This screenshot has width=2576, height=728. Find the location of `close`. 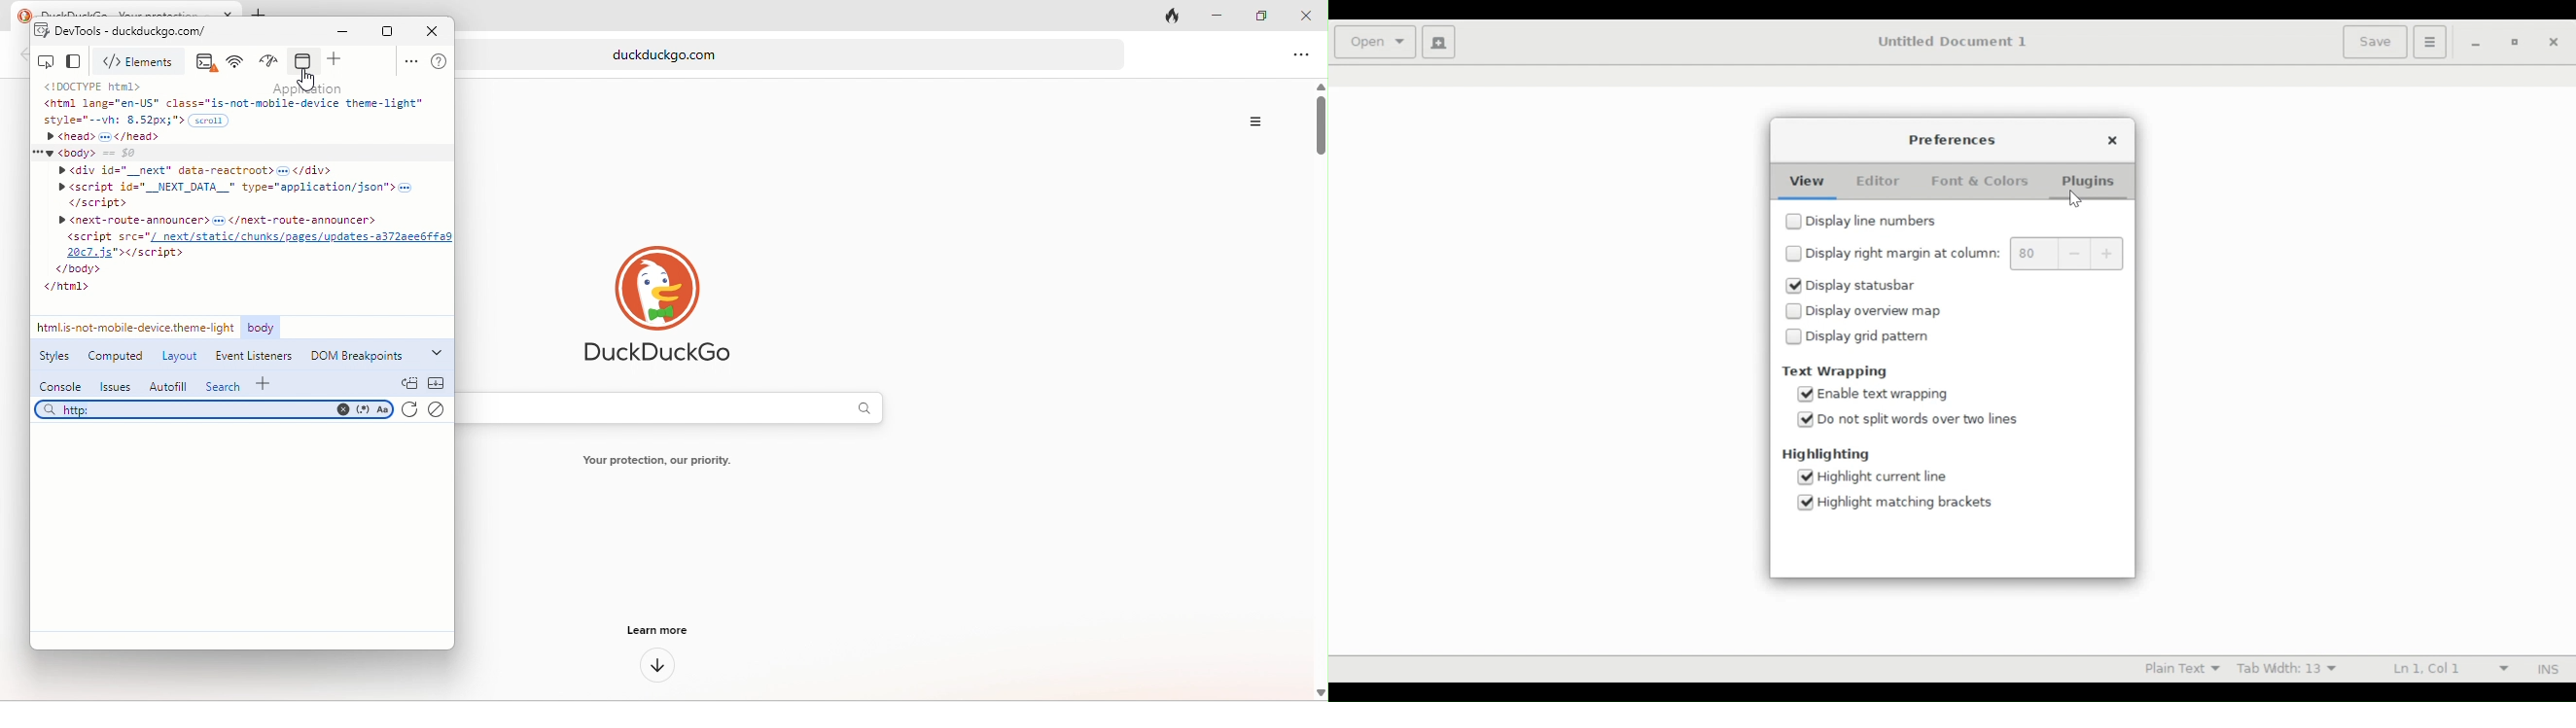

close is located at coordinates (431, 31).